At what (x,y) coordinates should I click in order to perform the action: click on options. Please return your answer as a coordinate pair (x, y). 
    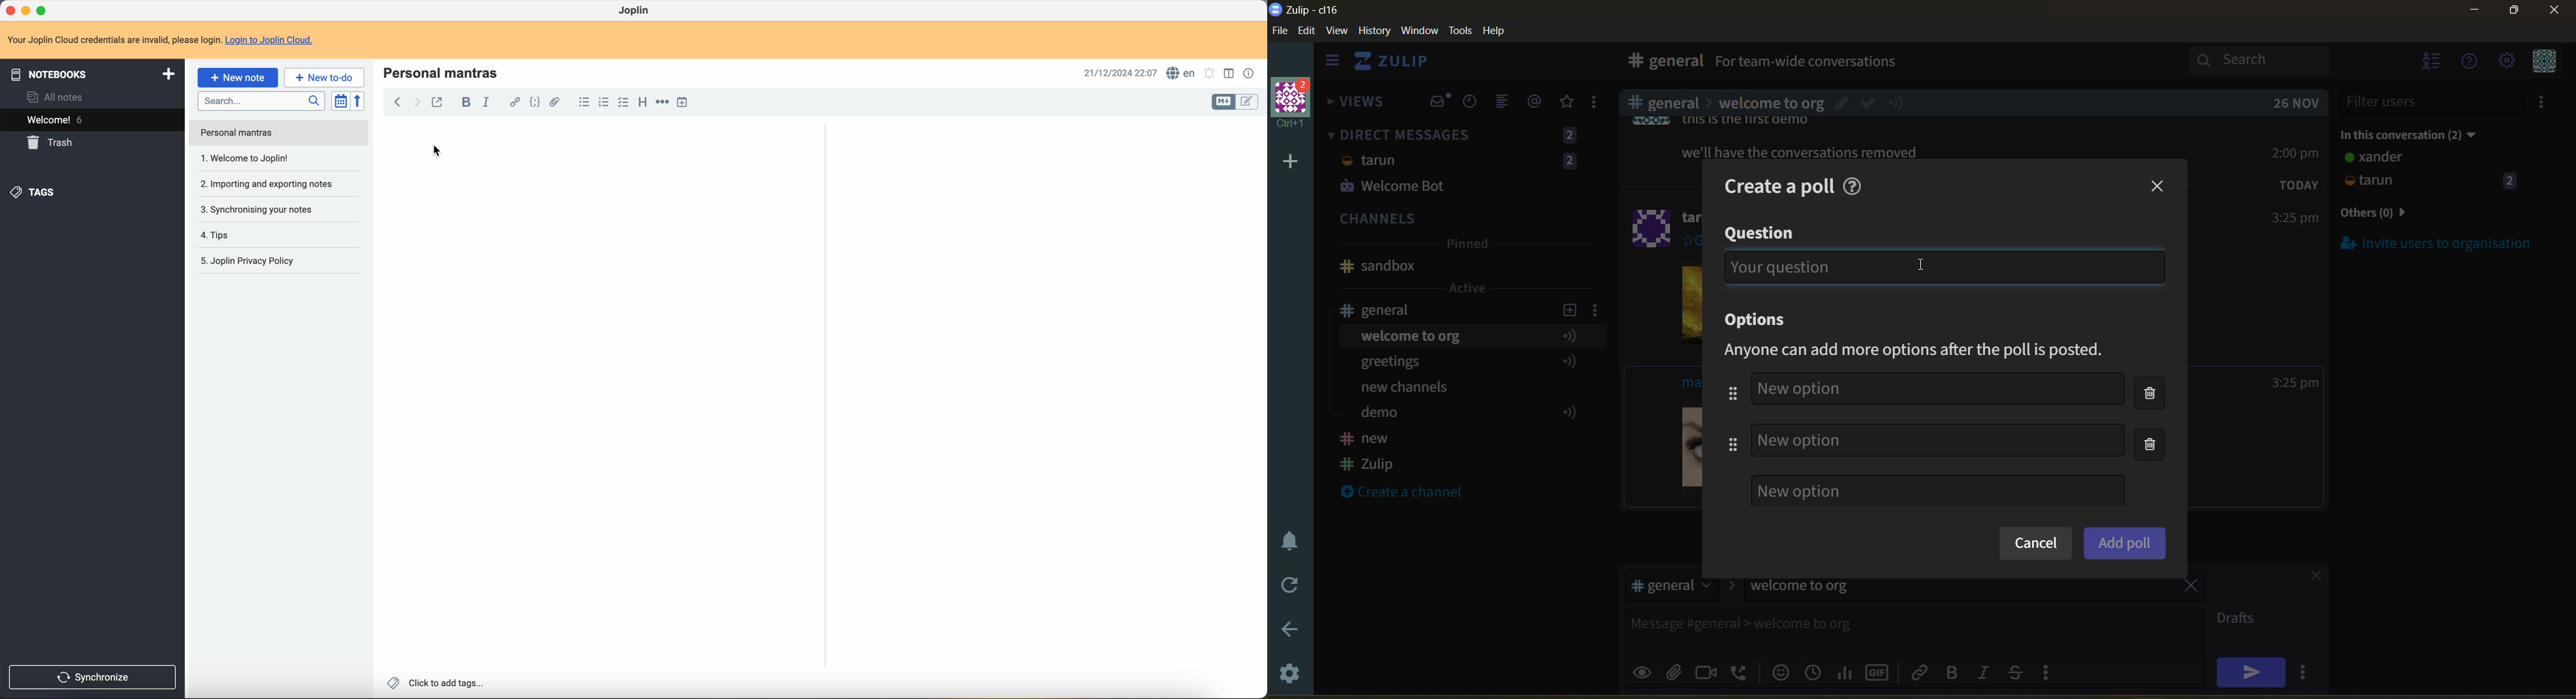
    Looking at the image, I should click on (1761, 321).